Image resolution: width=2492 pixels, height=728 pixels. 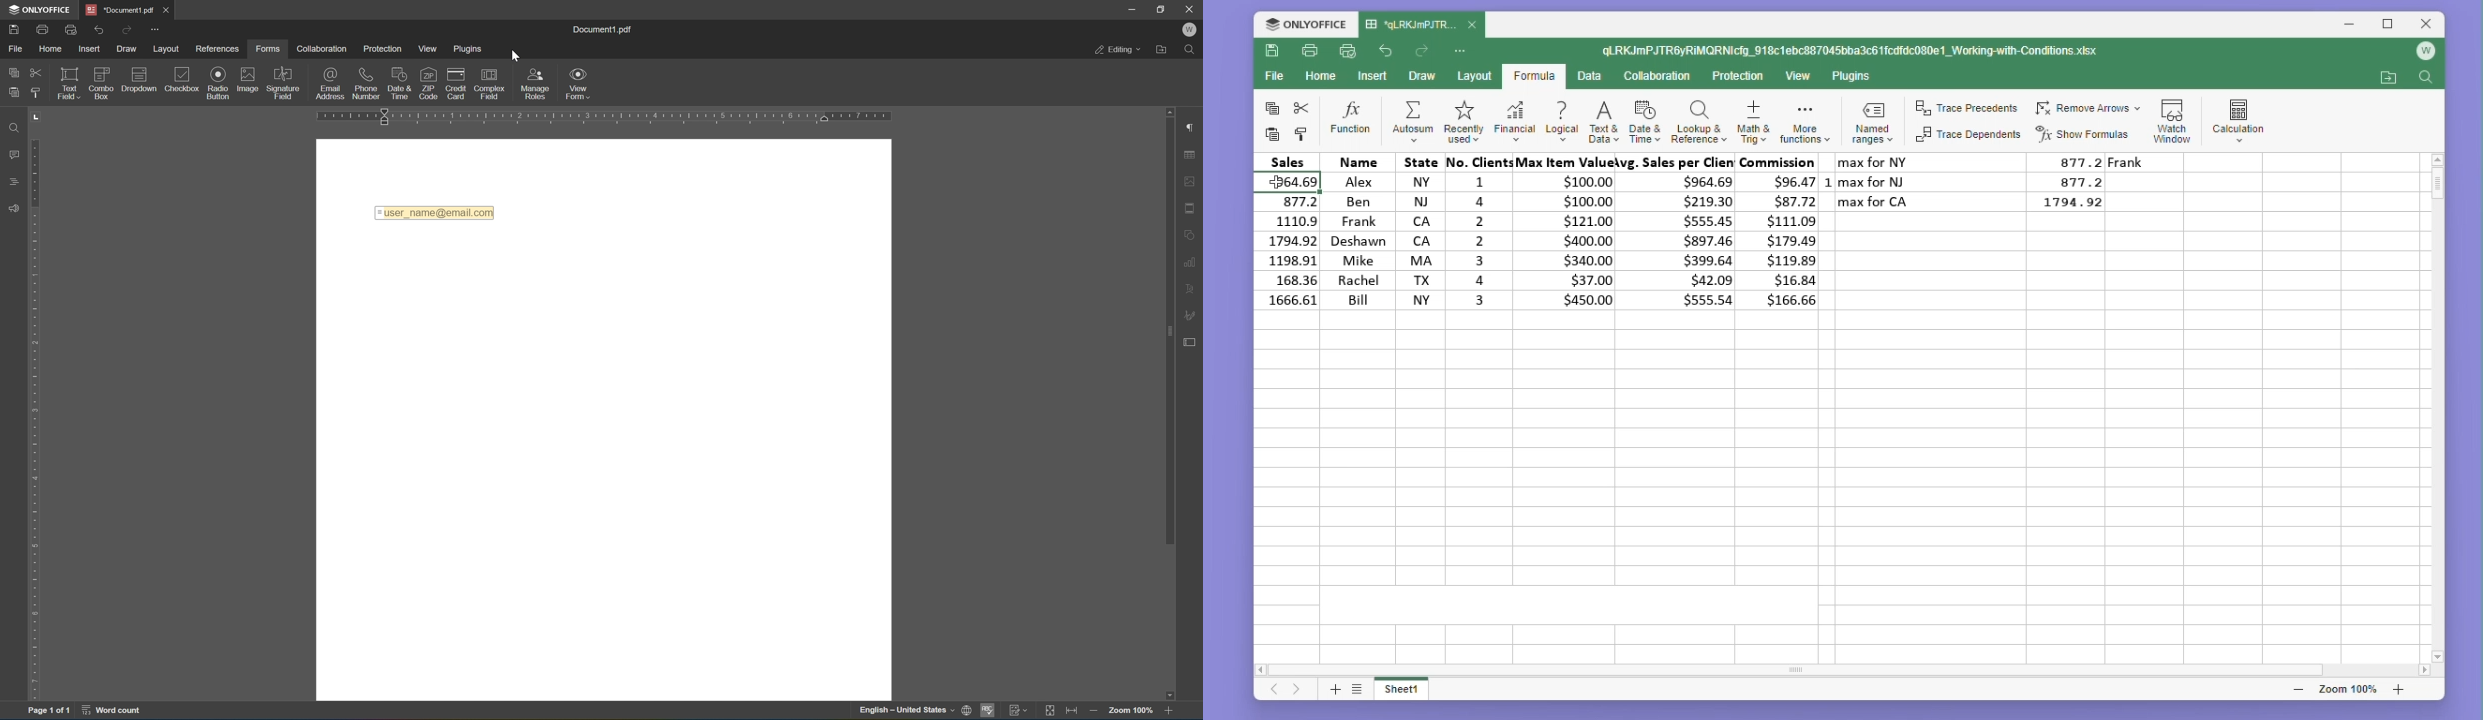 I want to click on Vertical scroll bar, so click(x=2437, y=403).